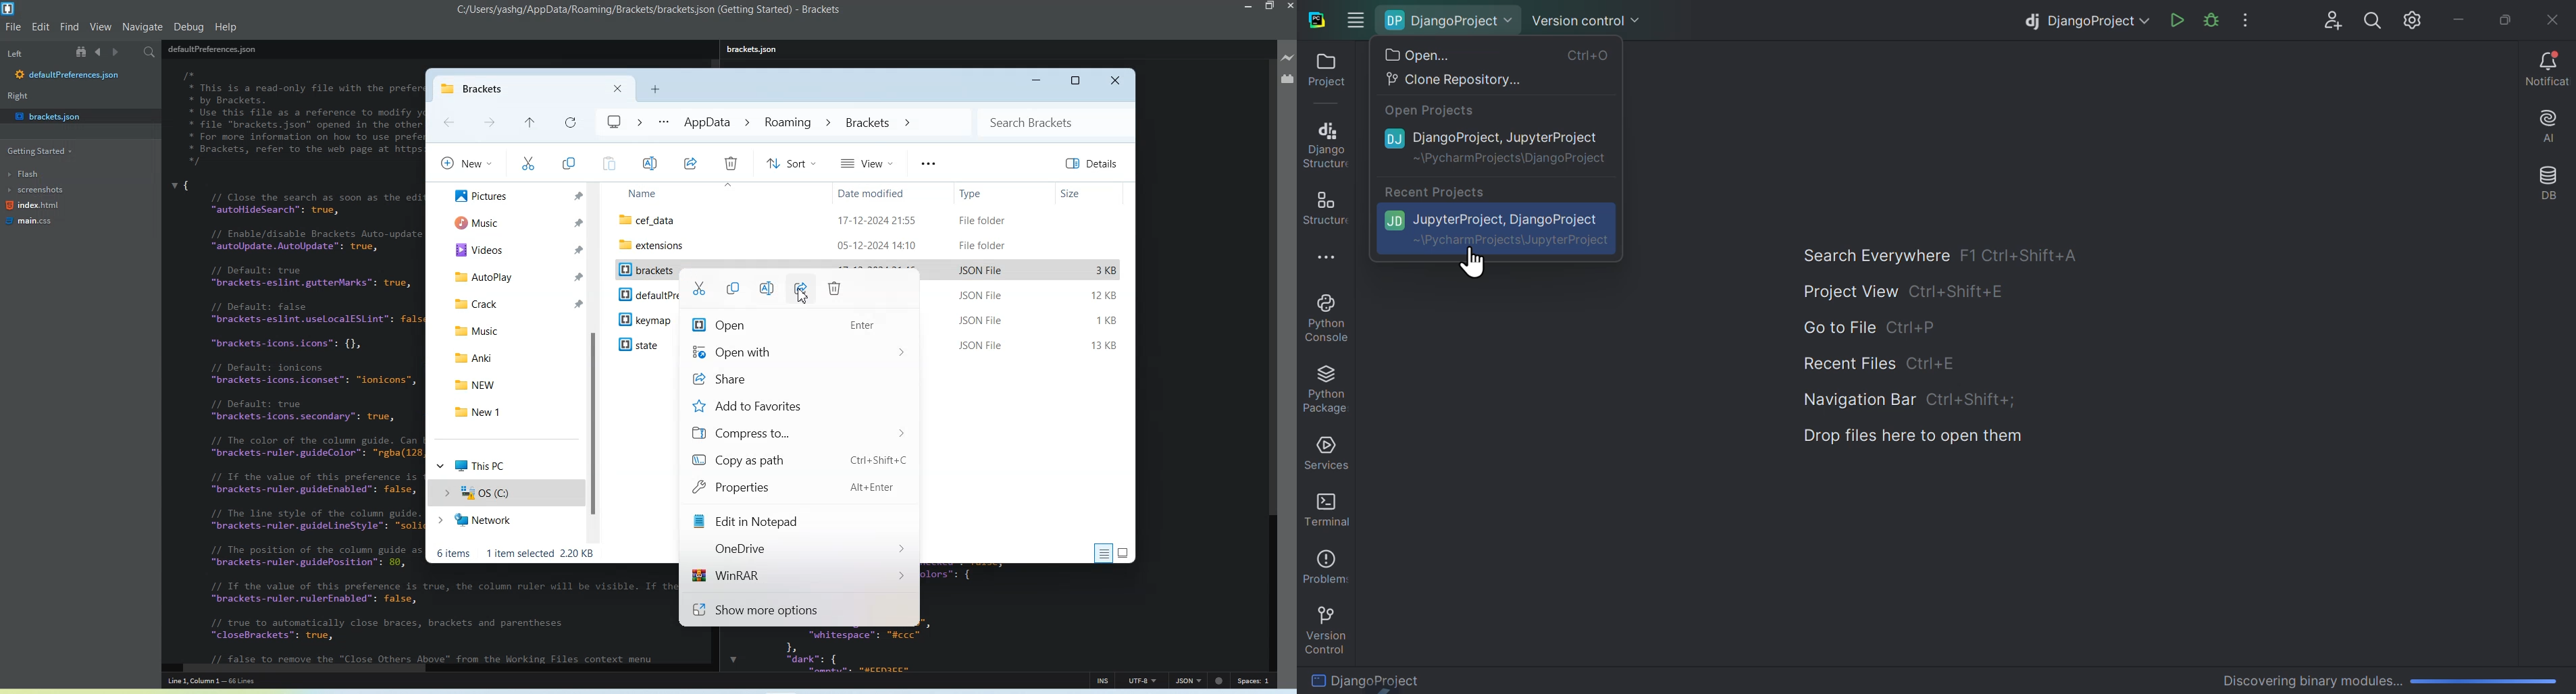 The image size is (2576, 700). I want to click on OS, so click(503, 493).